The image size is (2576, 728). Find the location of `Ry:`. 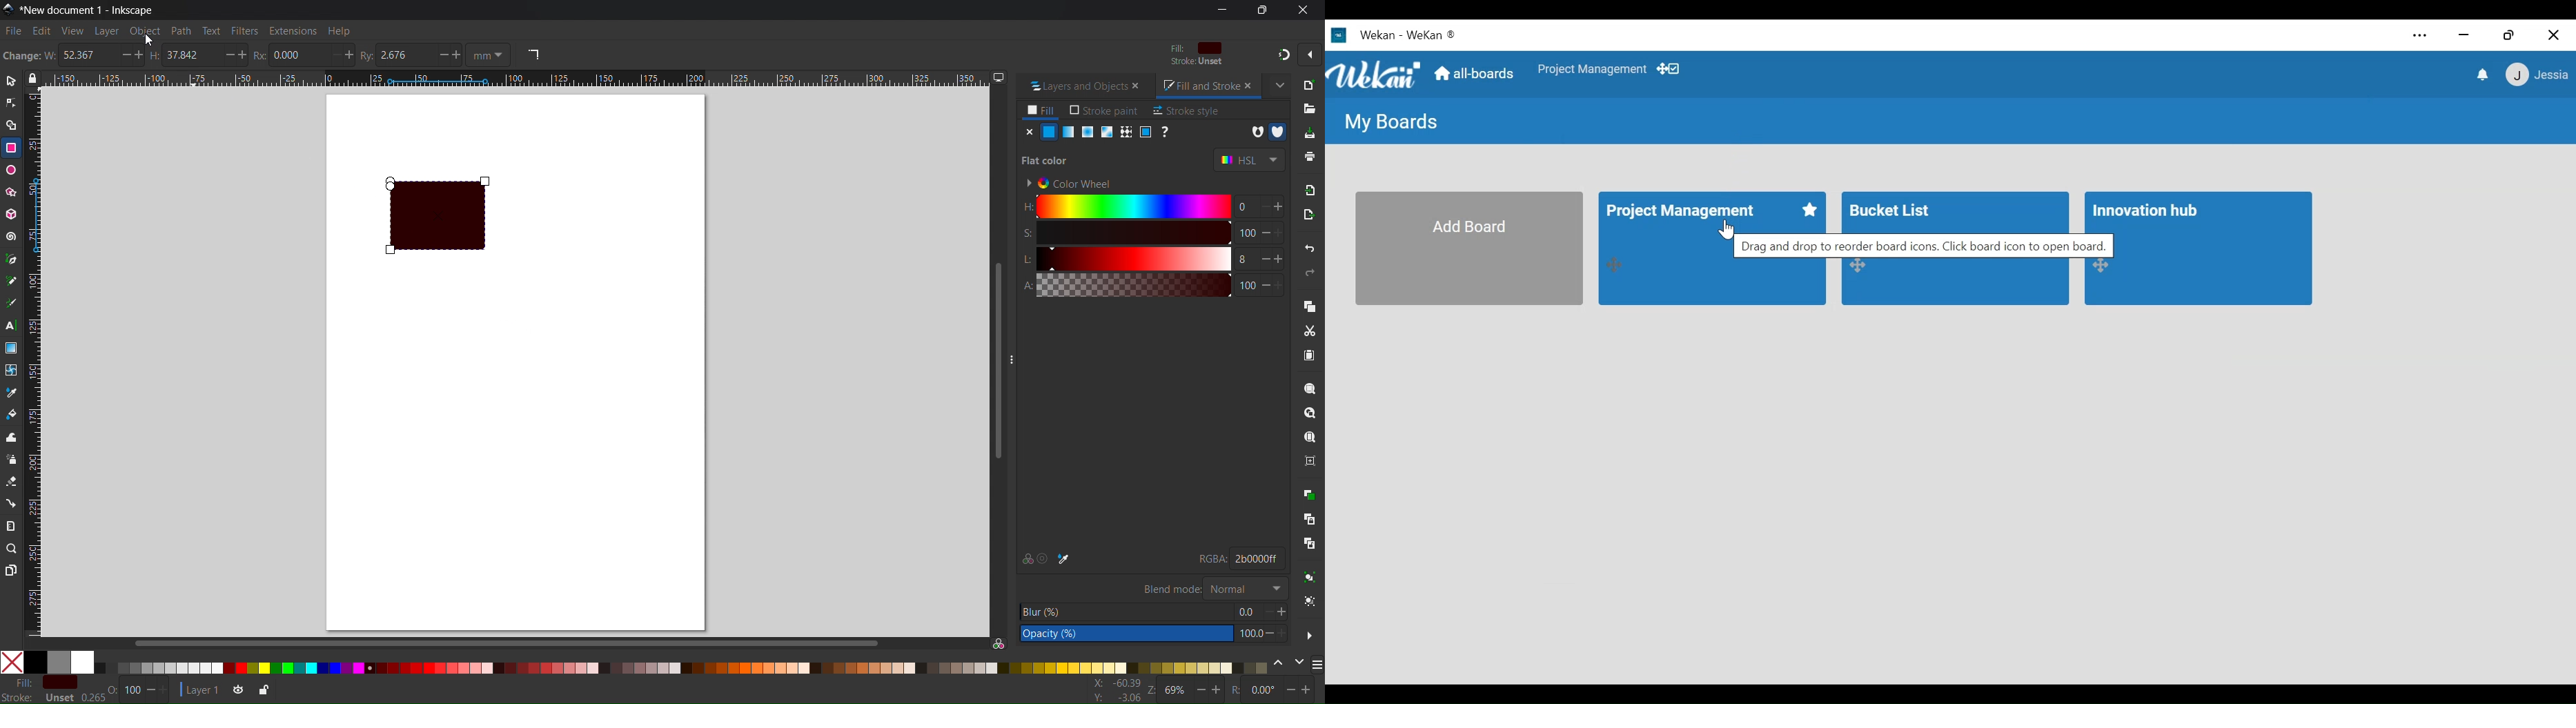

Ry: is located at coordinates (369, 55).